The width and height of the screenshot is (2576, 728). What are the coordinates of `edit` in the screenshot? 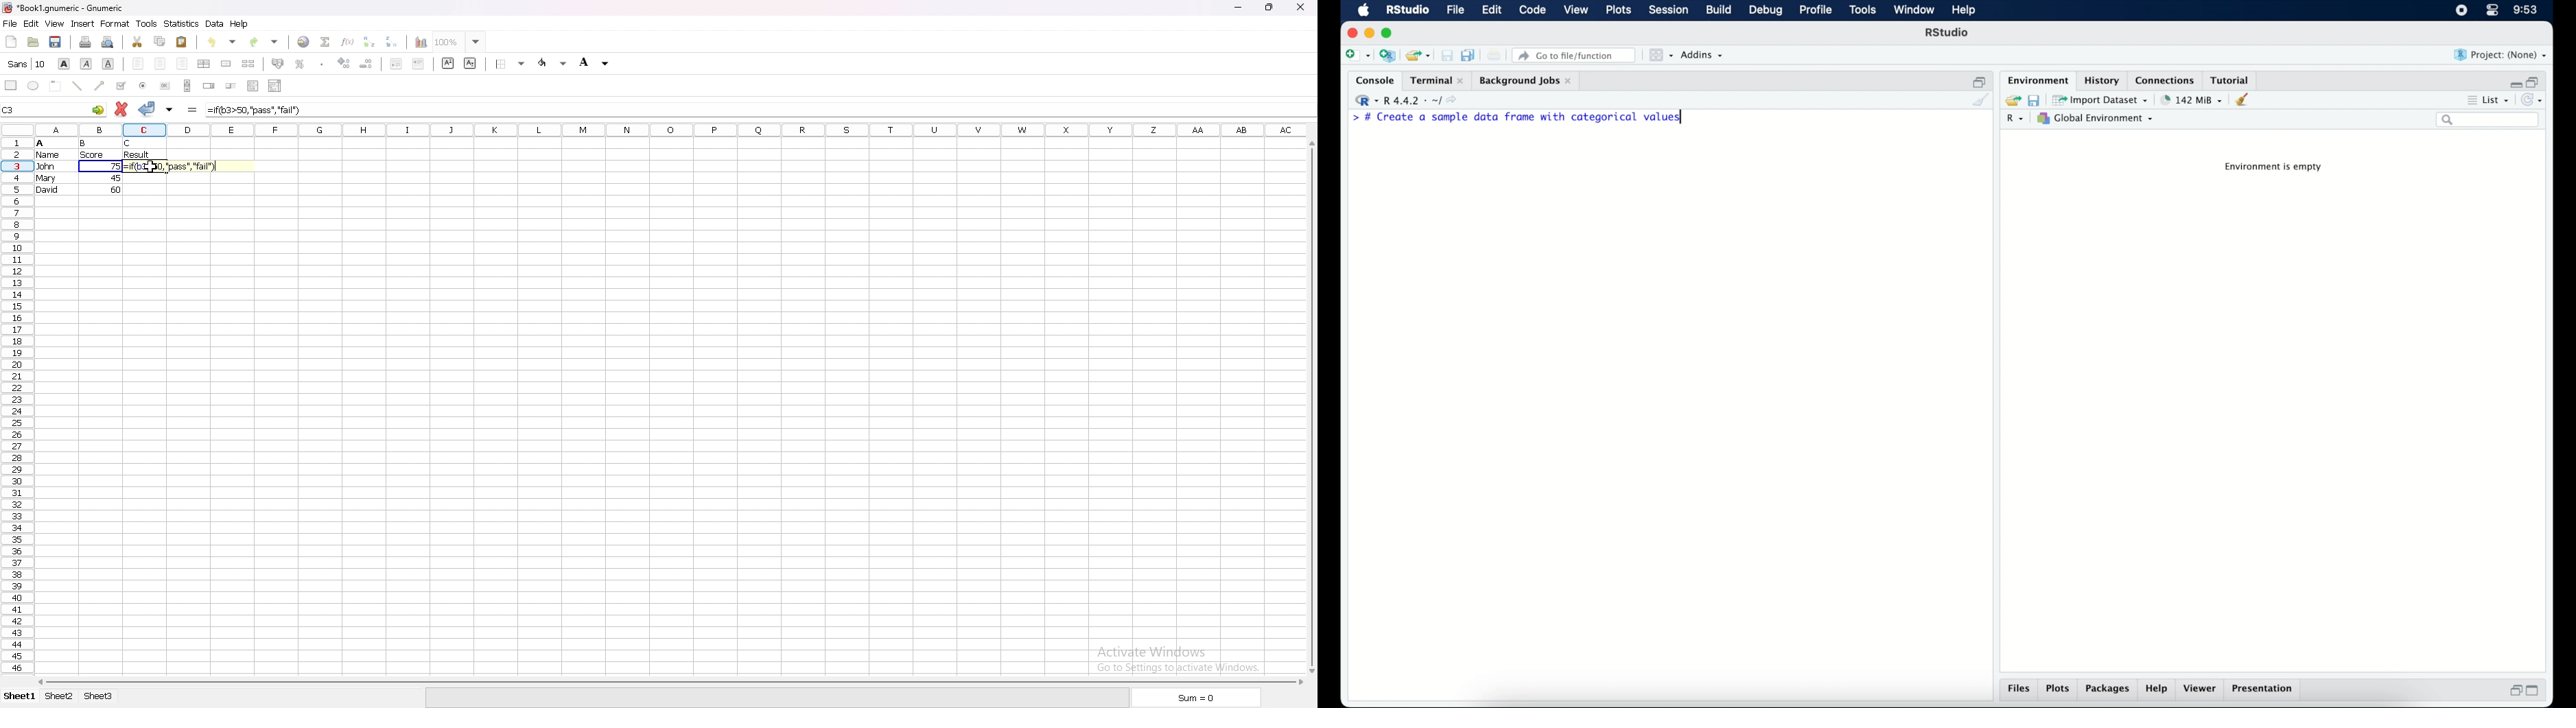 It's located at (1492, 10).